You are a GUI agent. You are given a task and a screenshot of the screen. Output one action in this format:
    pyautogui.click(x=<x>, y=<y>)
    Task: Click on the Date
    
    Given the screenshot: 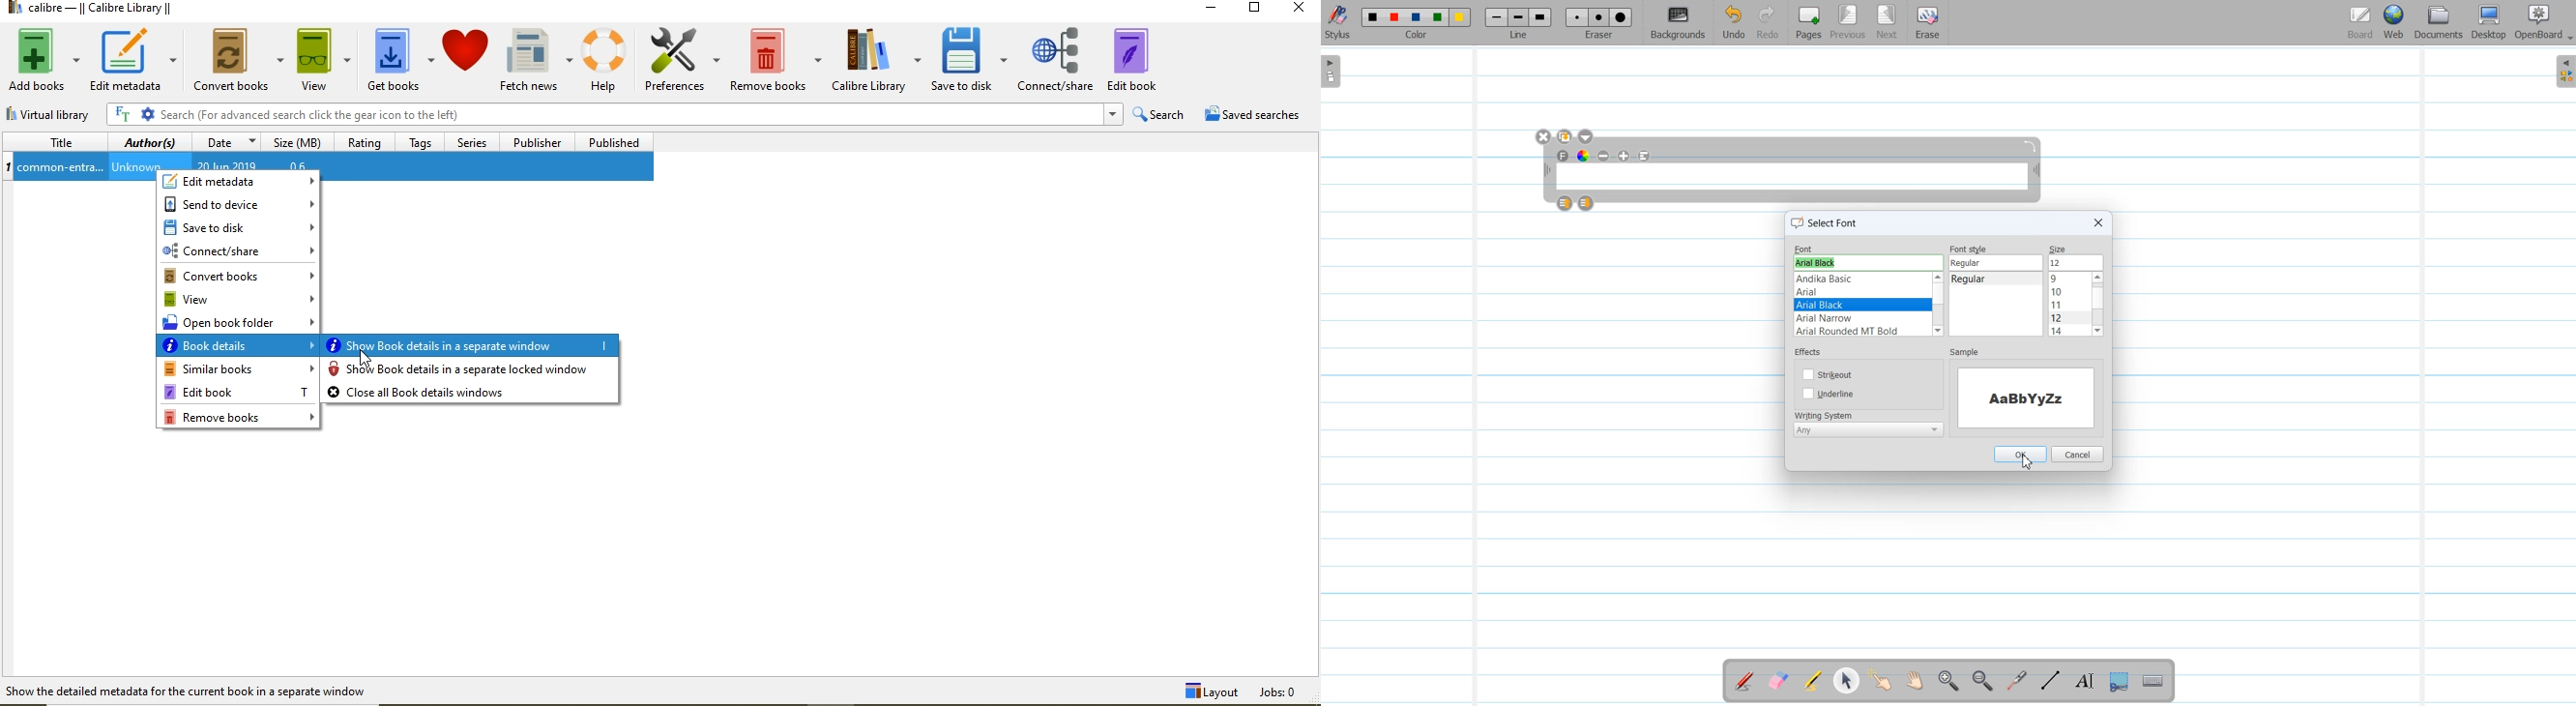 What is the action you would take?
    pyautogui.click(x=225, y=144)
    